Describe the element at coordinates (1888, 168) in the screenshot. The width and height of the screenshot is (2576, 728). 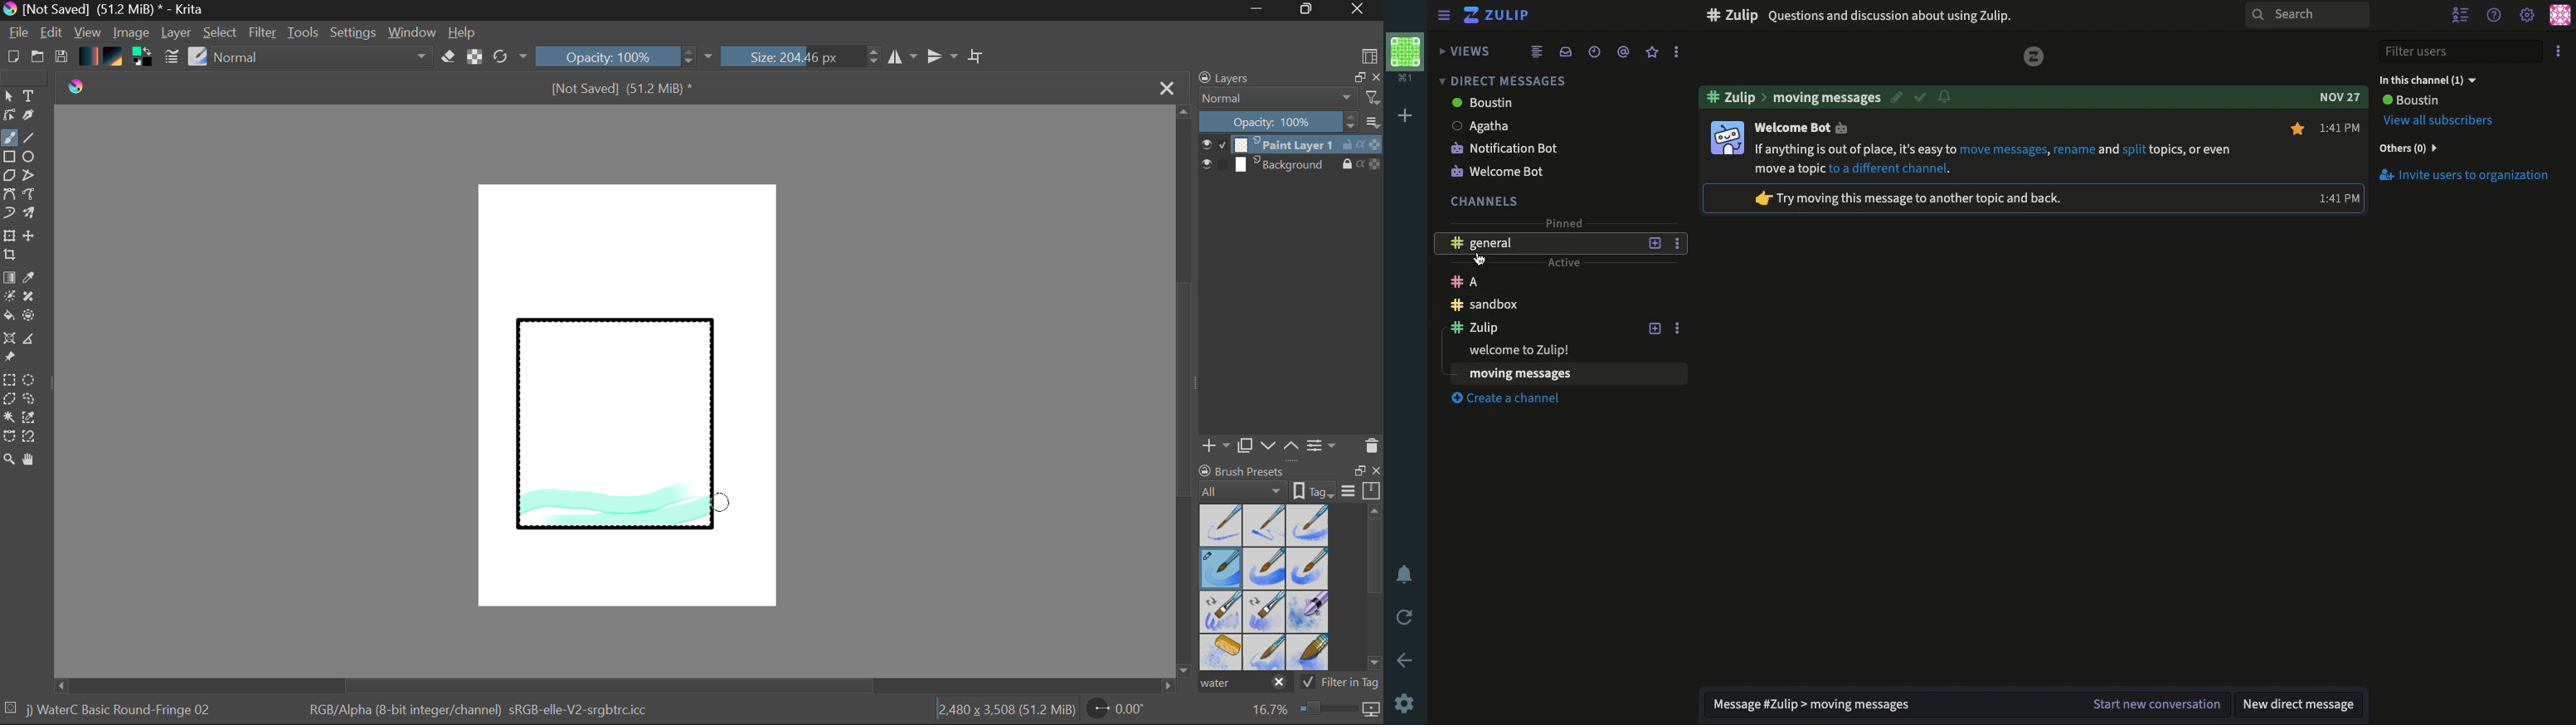
I see `to a different channel` at that location.